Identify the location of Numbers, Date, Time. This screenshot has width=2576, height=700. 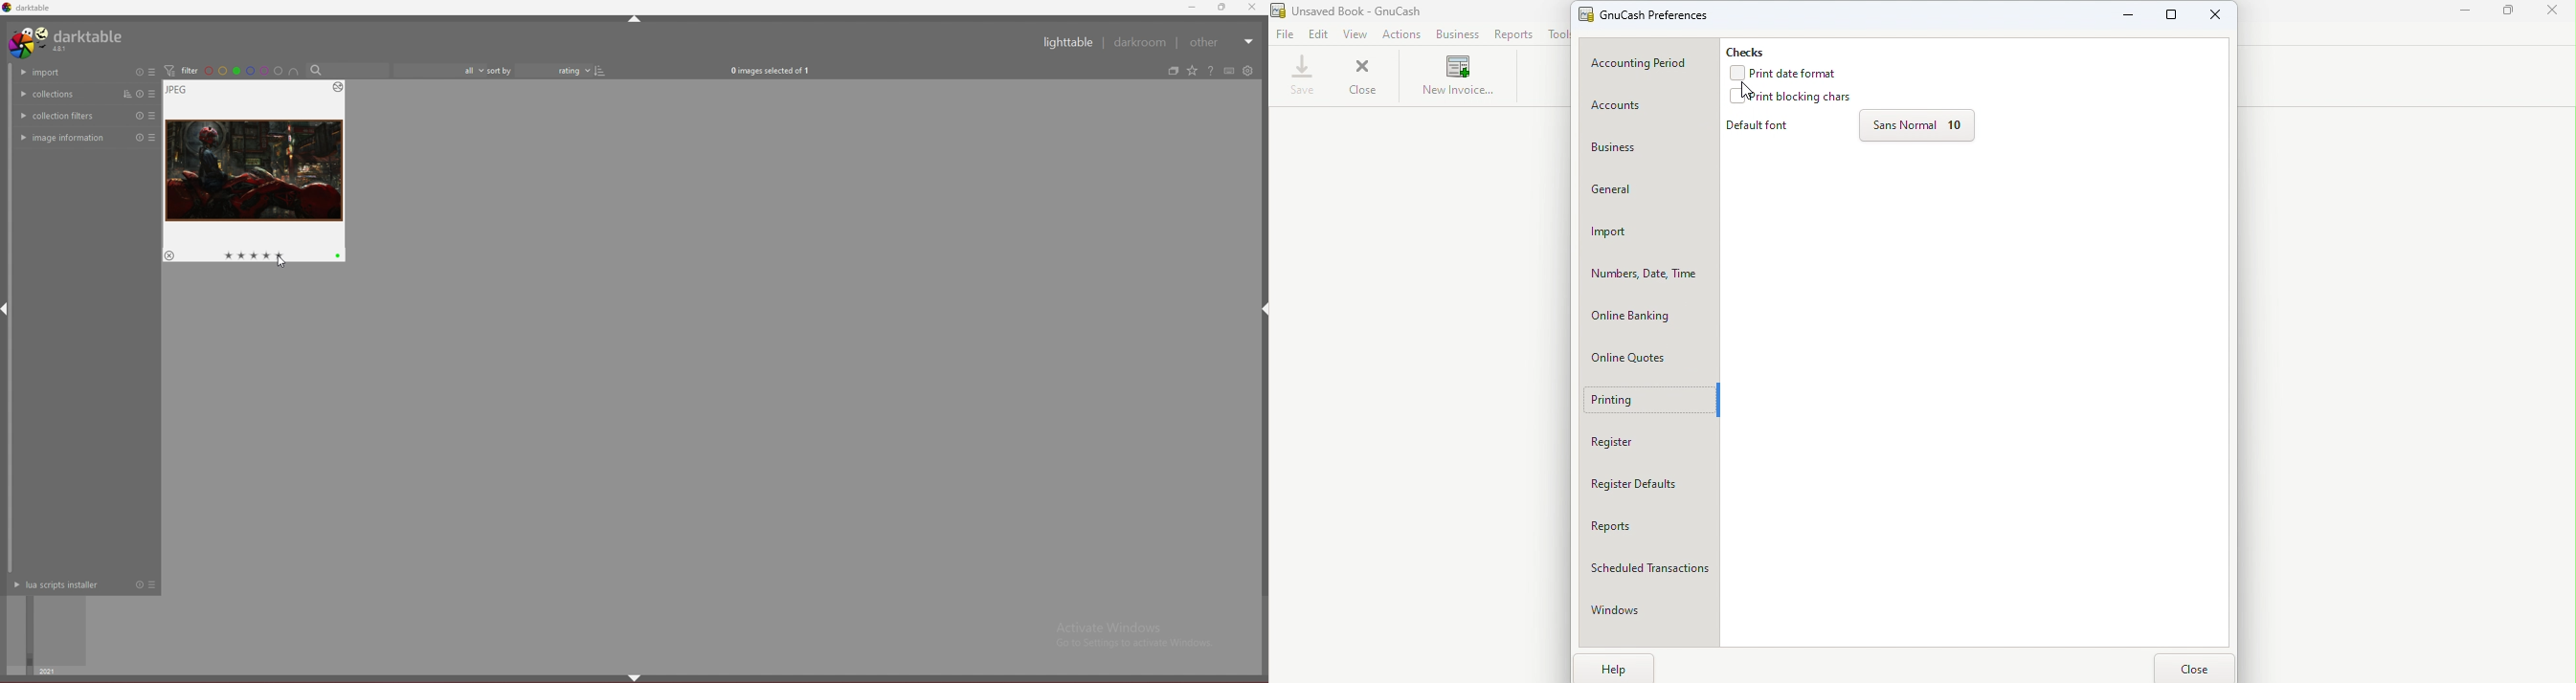
(1649, 272).